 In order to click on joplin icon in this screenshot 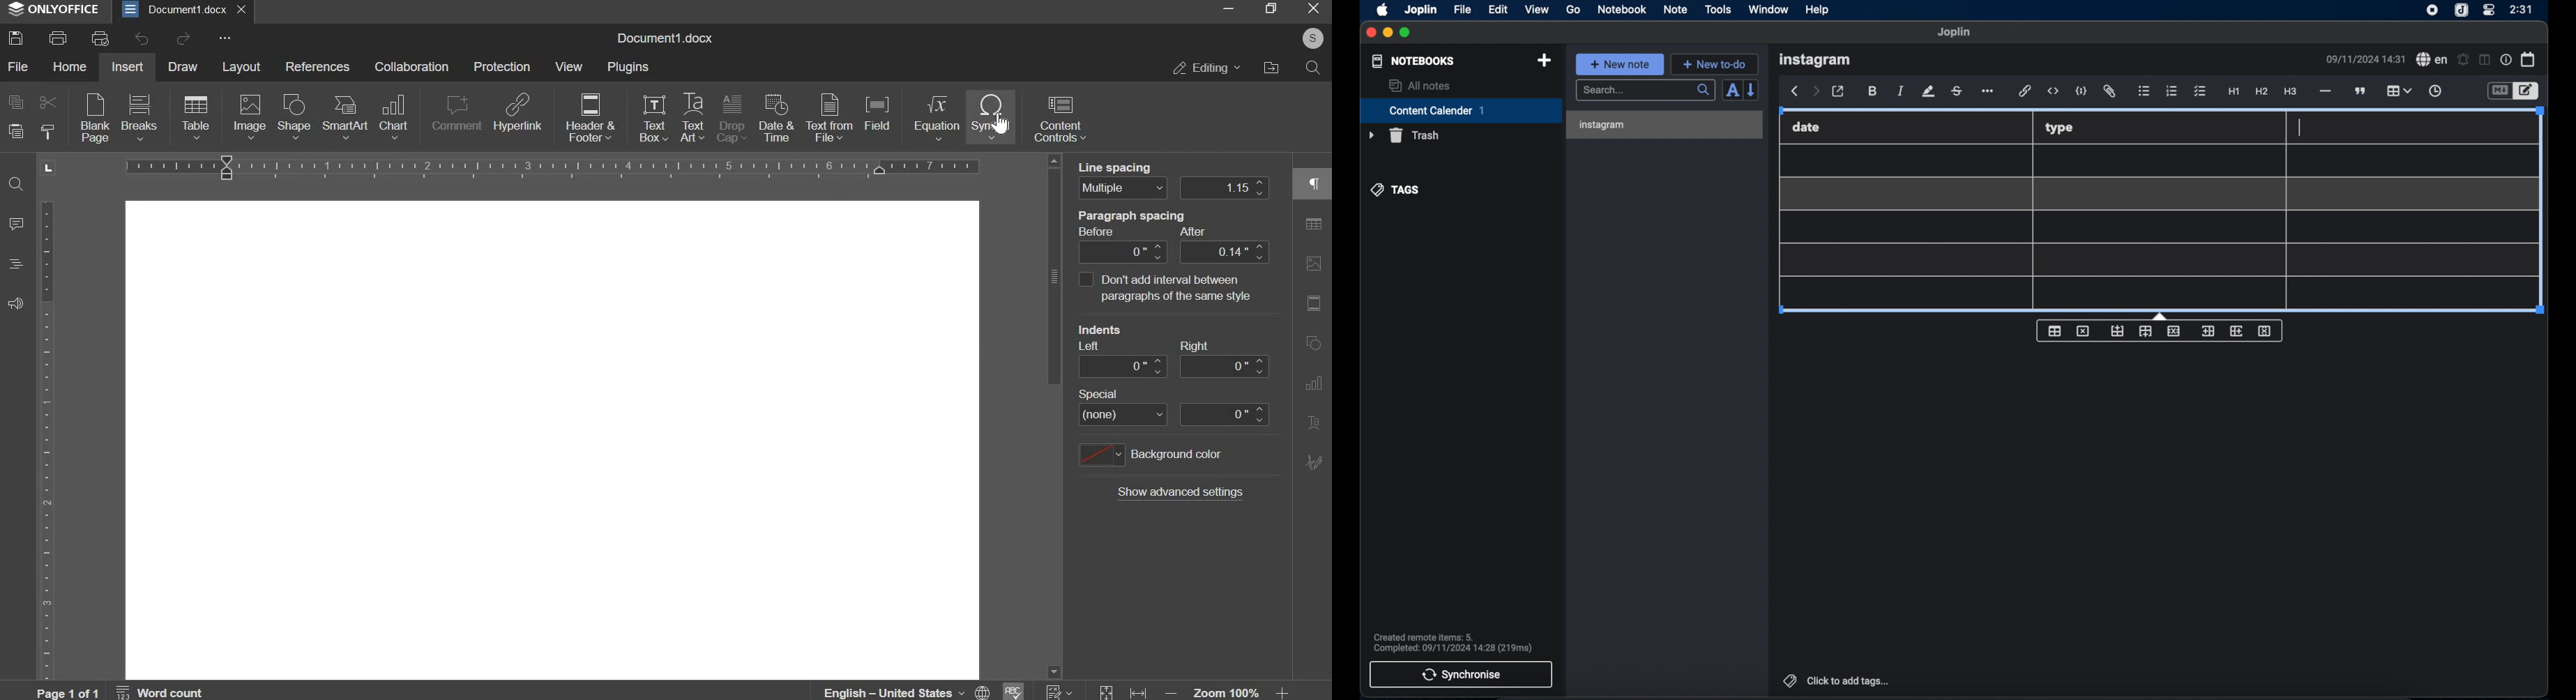, I will do `click(2461, 10)`.